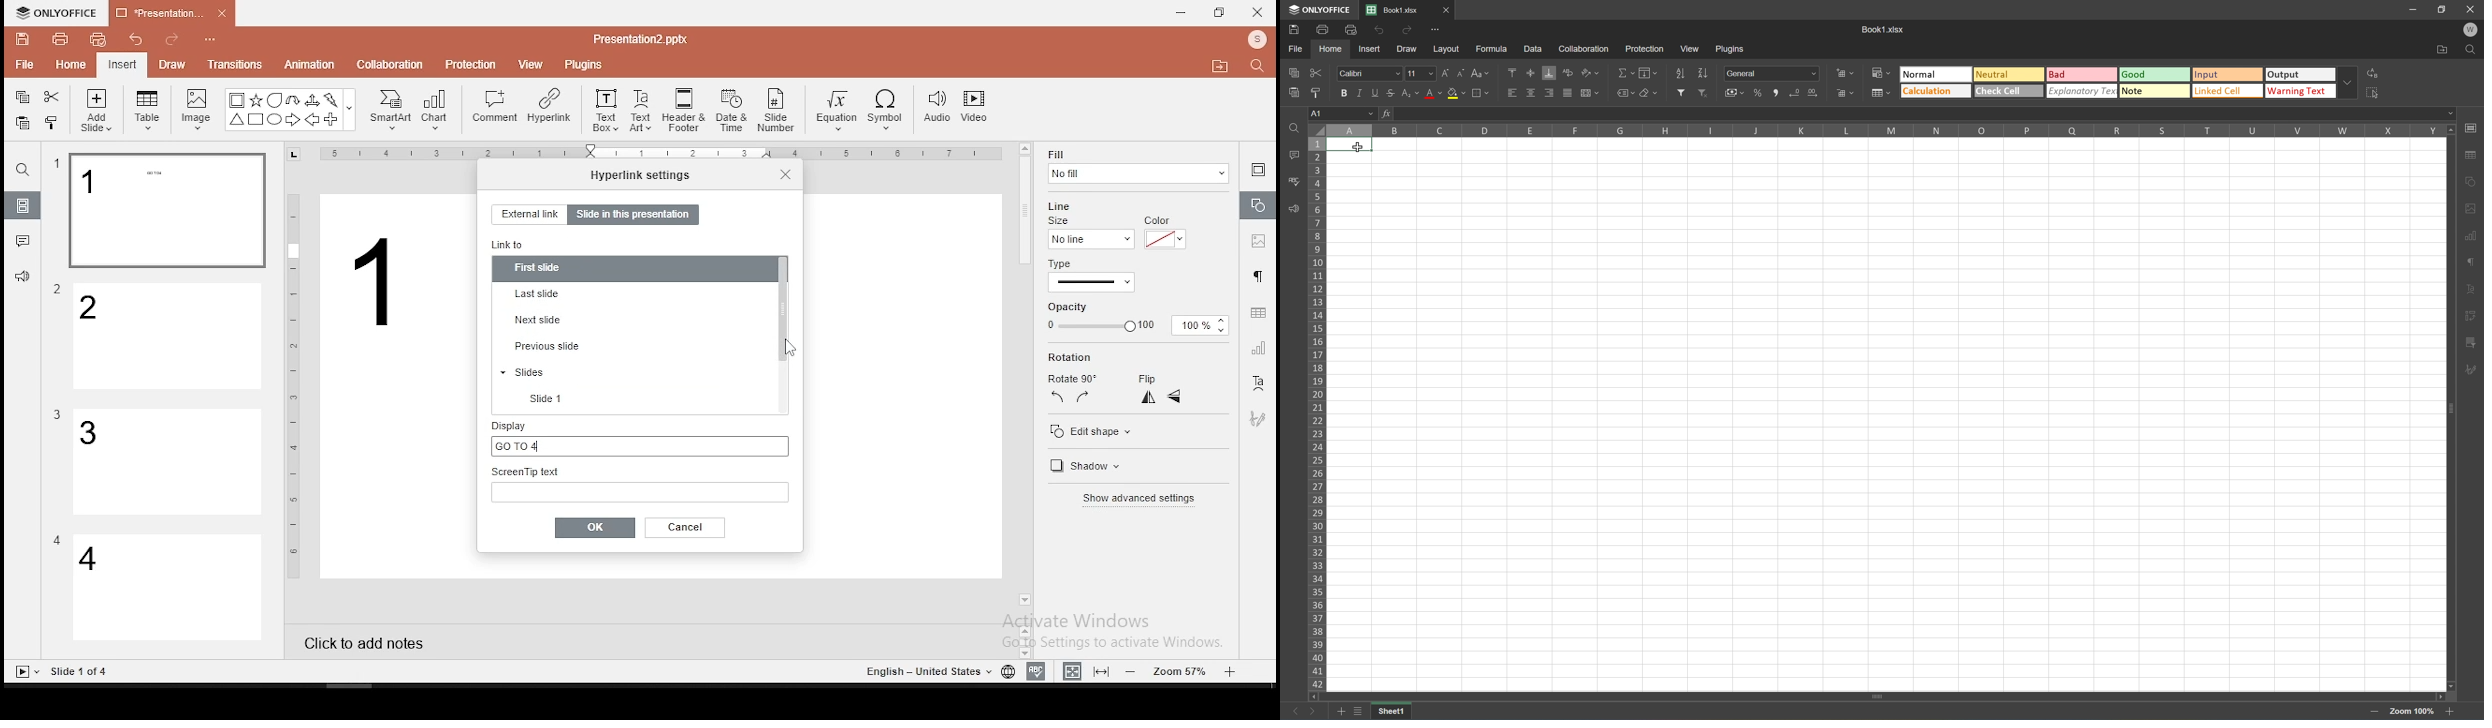 The image size is (2492, 728). What do you see at coordinates (1259, 40) in the screenshot?
I see `Profile` at bounding box center [1259, 40].